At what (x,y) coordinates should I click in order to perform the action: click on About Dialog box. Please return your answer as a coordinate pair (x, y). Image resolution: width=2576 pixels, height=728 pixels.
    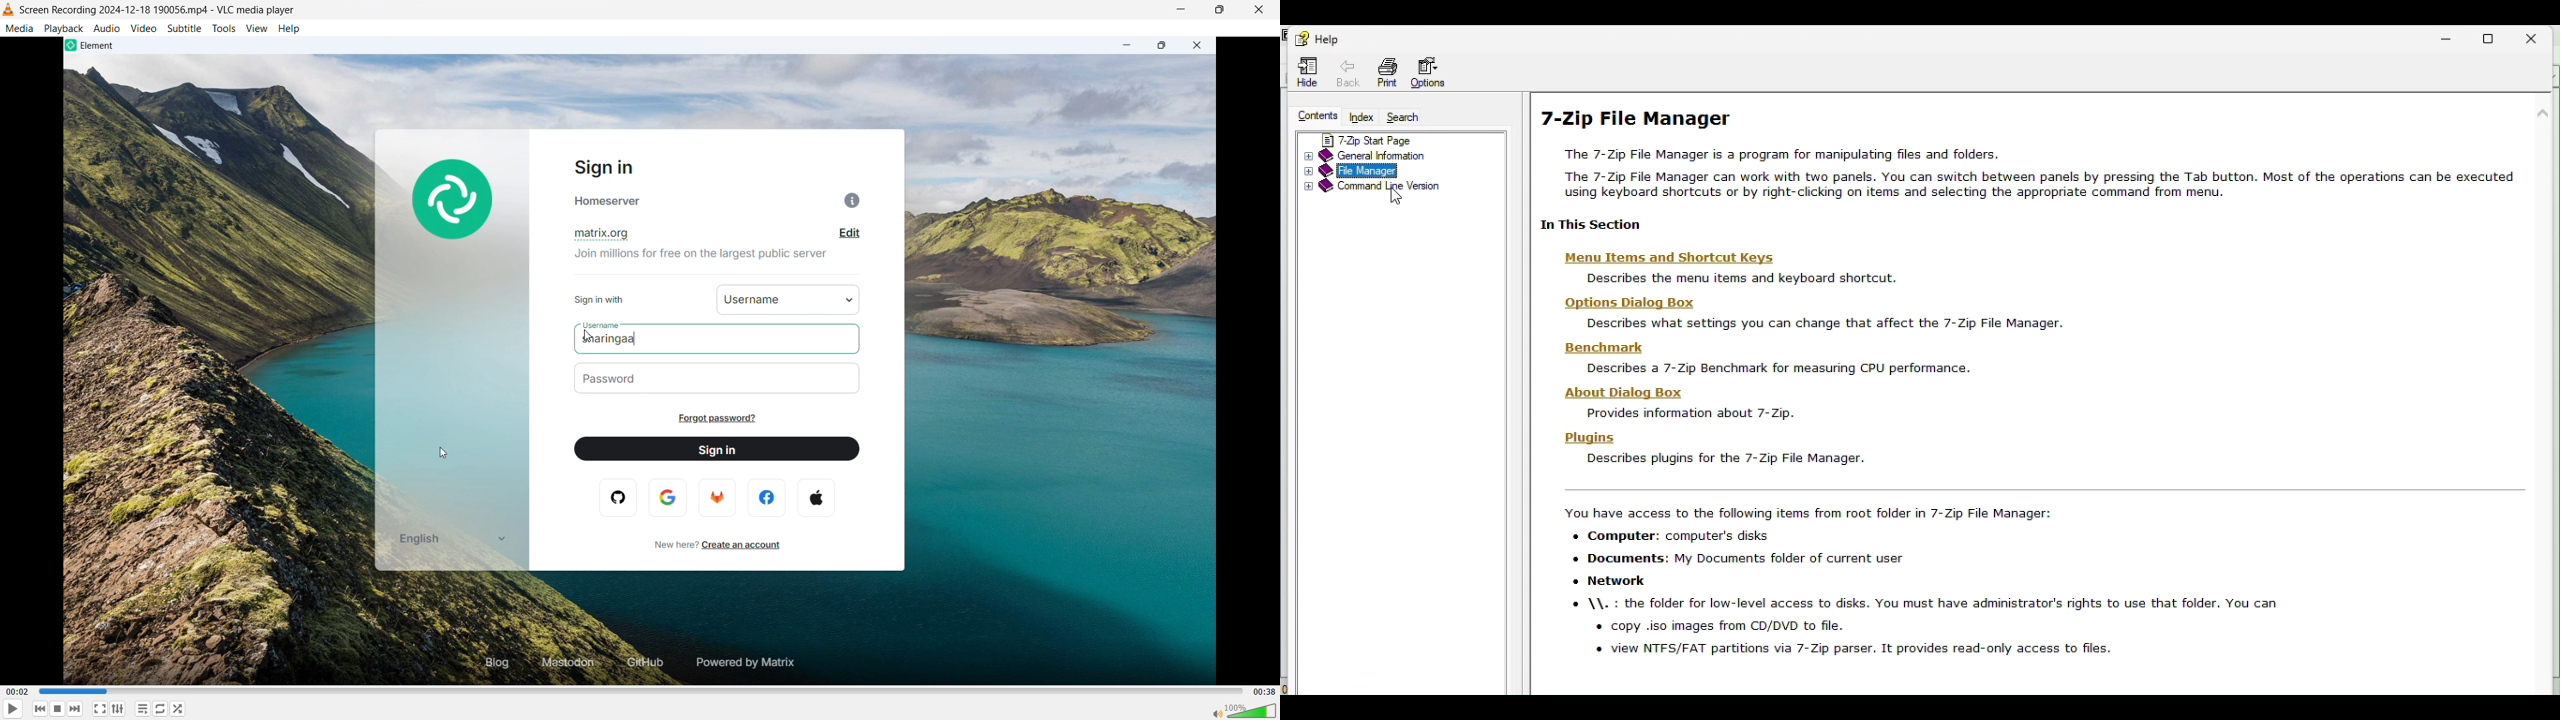
    Looking at the image, I should click on (1632, 391).